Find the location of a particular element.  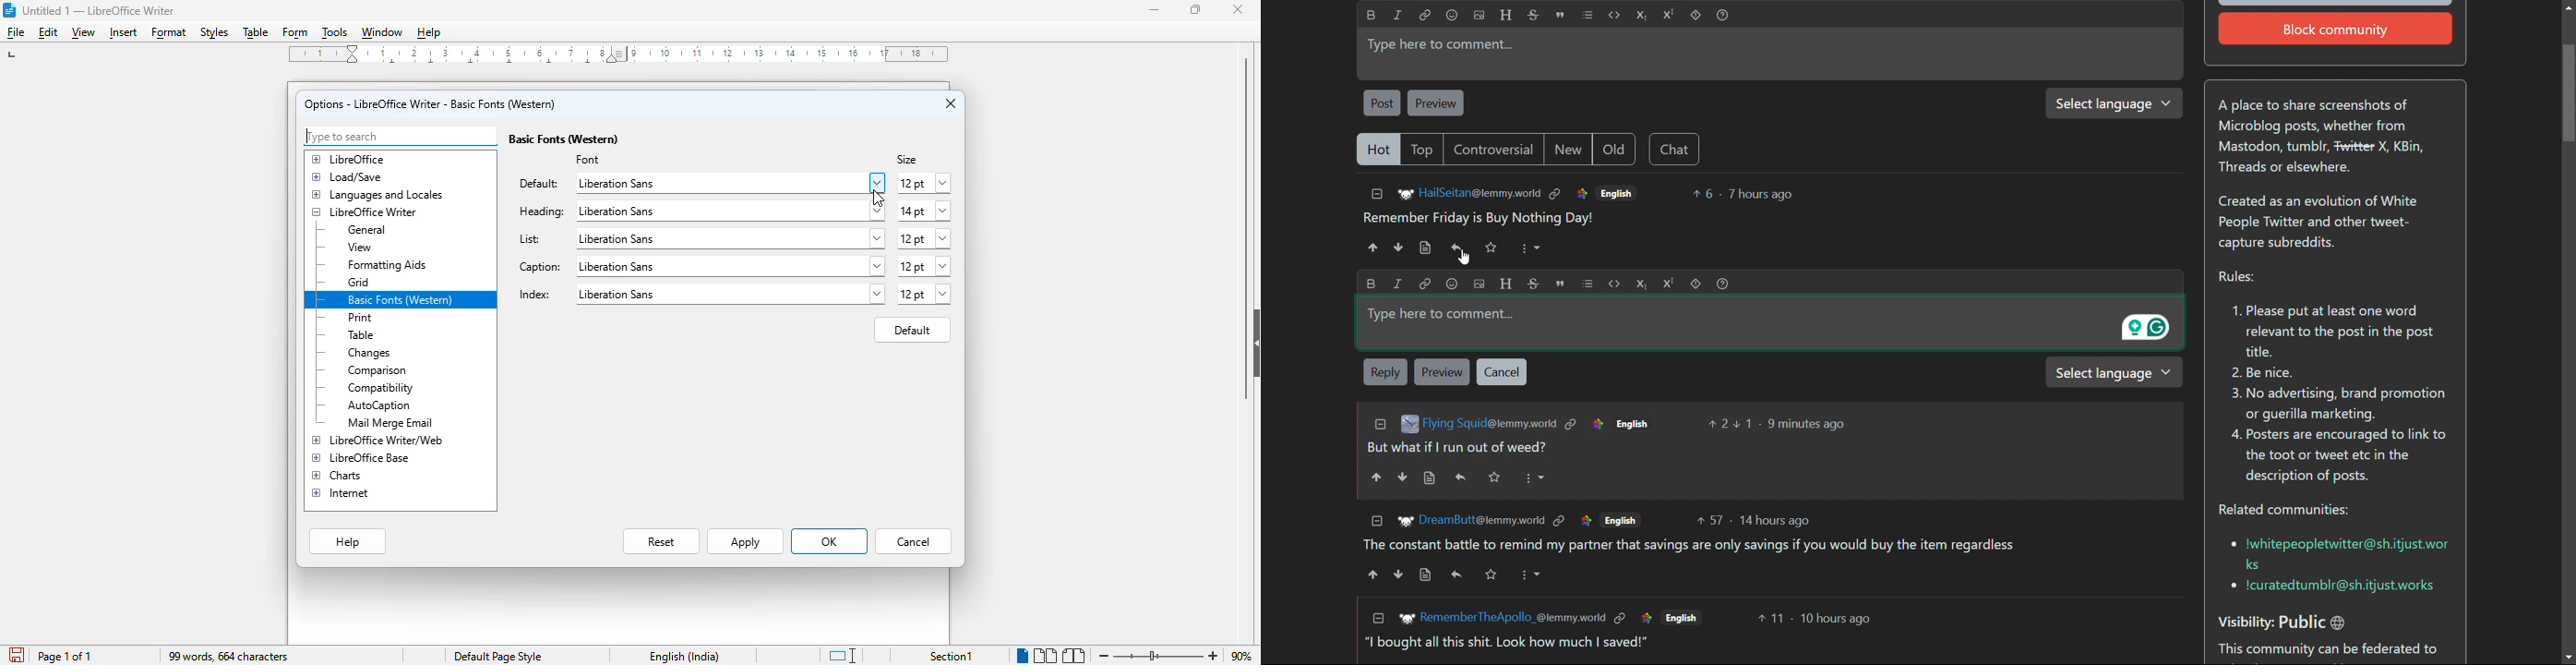

comparison is located at coordinates (377, 372).